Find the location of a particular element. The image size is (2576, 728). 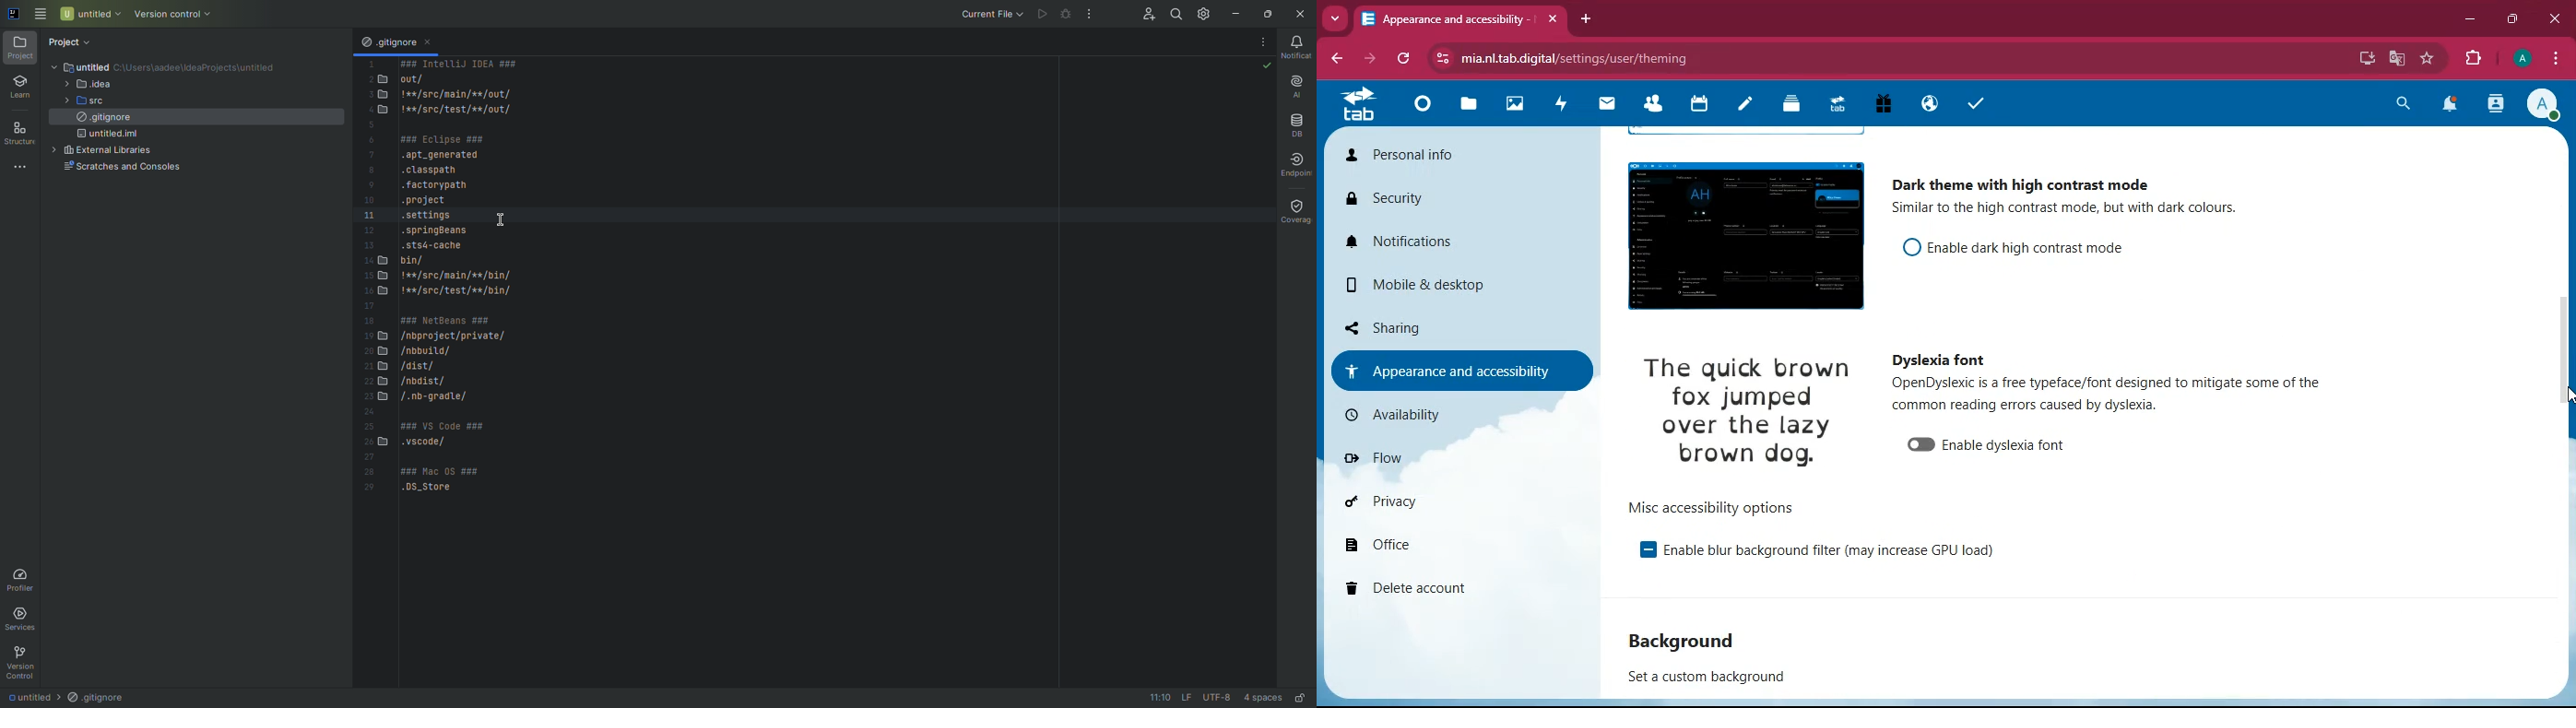

forward is located at coordinates (1372, 58).